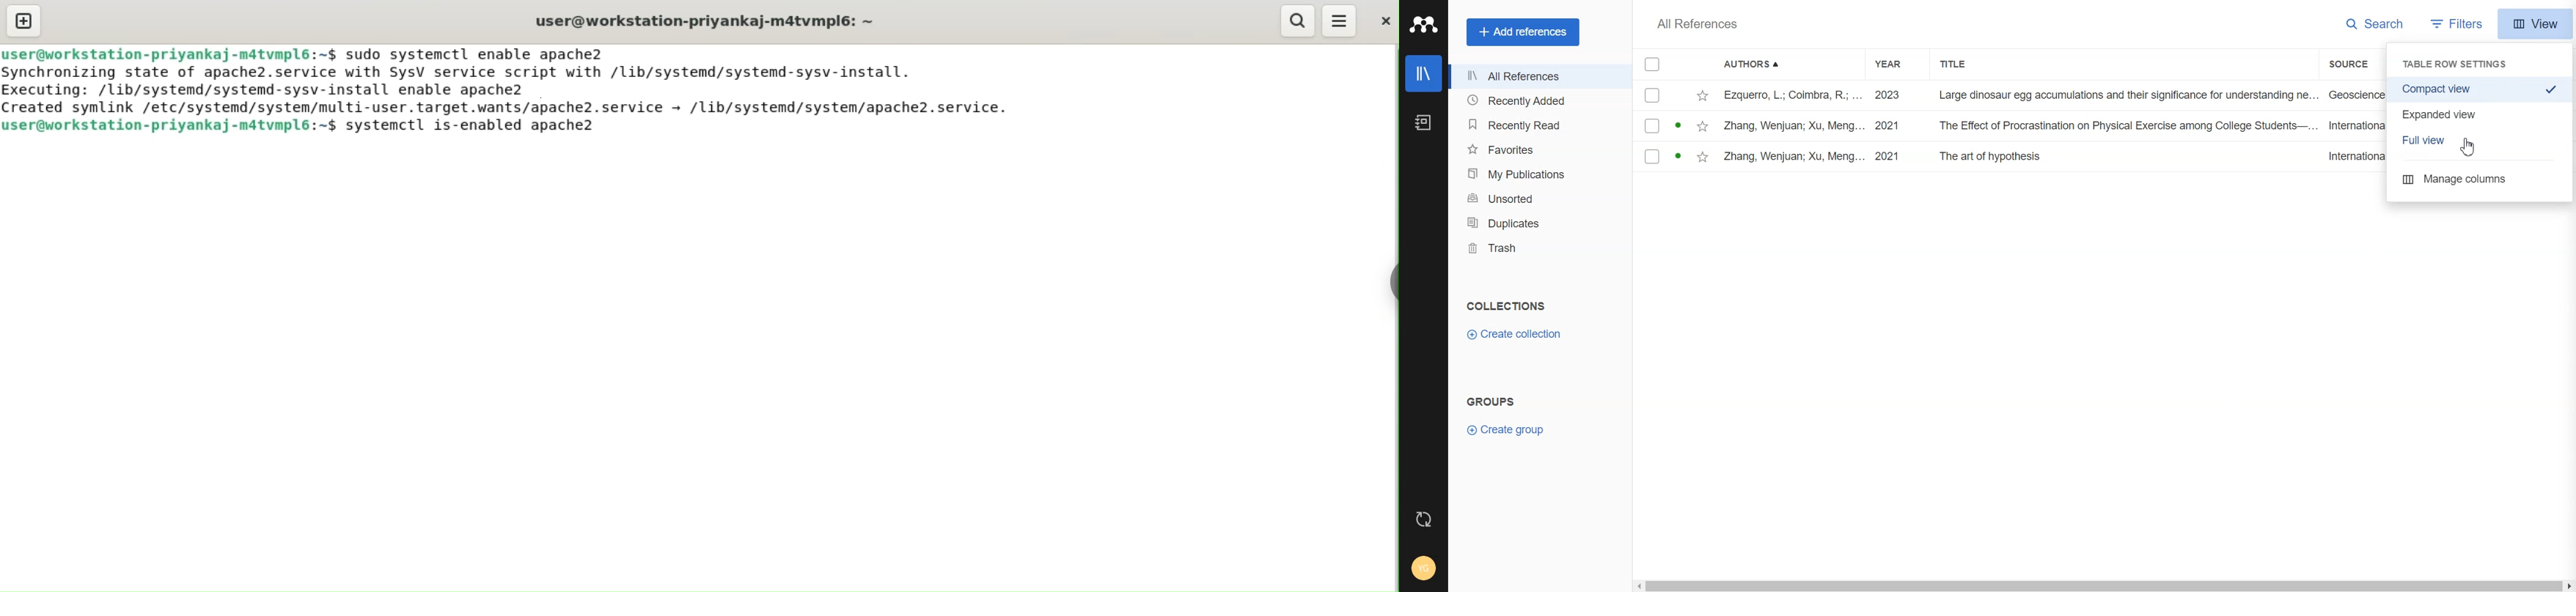 This screenshot has height=616, width=2576. I want to click on Favorites, so click(1529, 150).